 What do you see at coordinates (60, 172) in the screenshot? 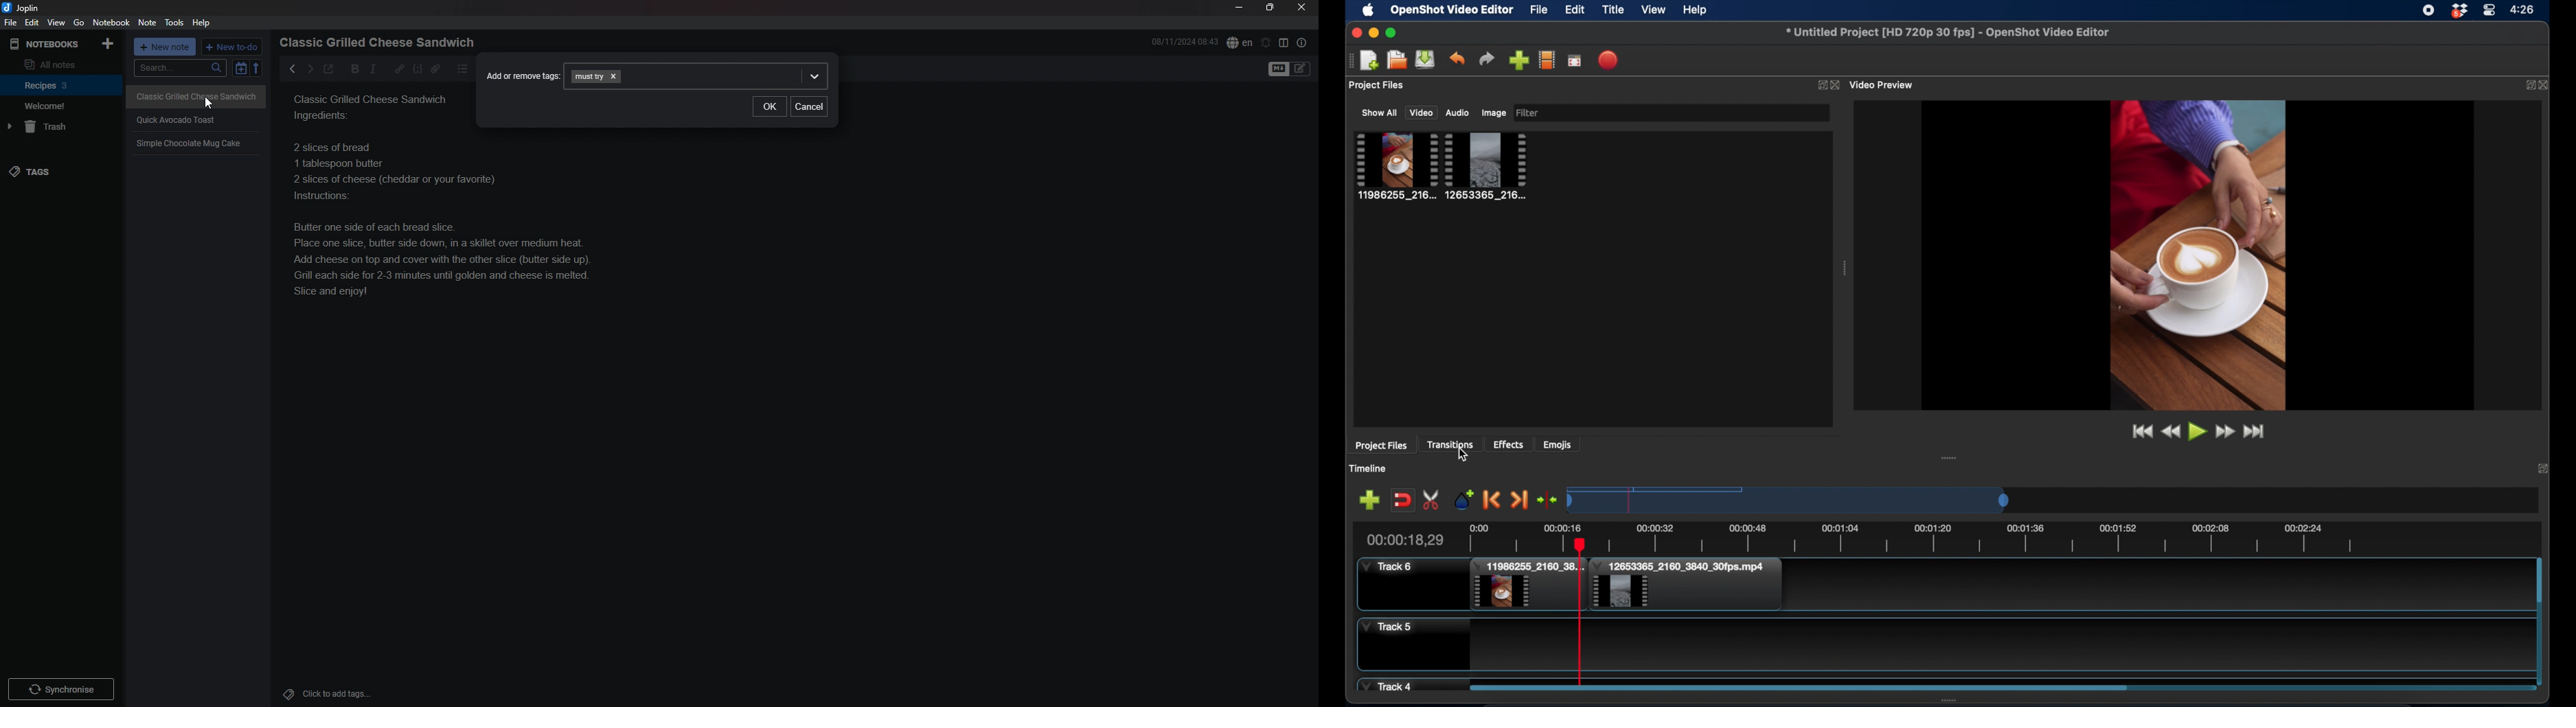
I see `tags` at bounding box center [60, 172].